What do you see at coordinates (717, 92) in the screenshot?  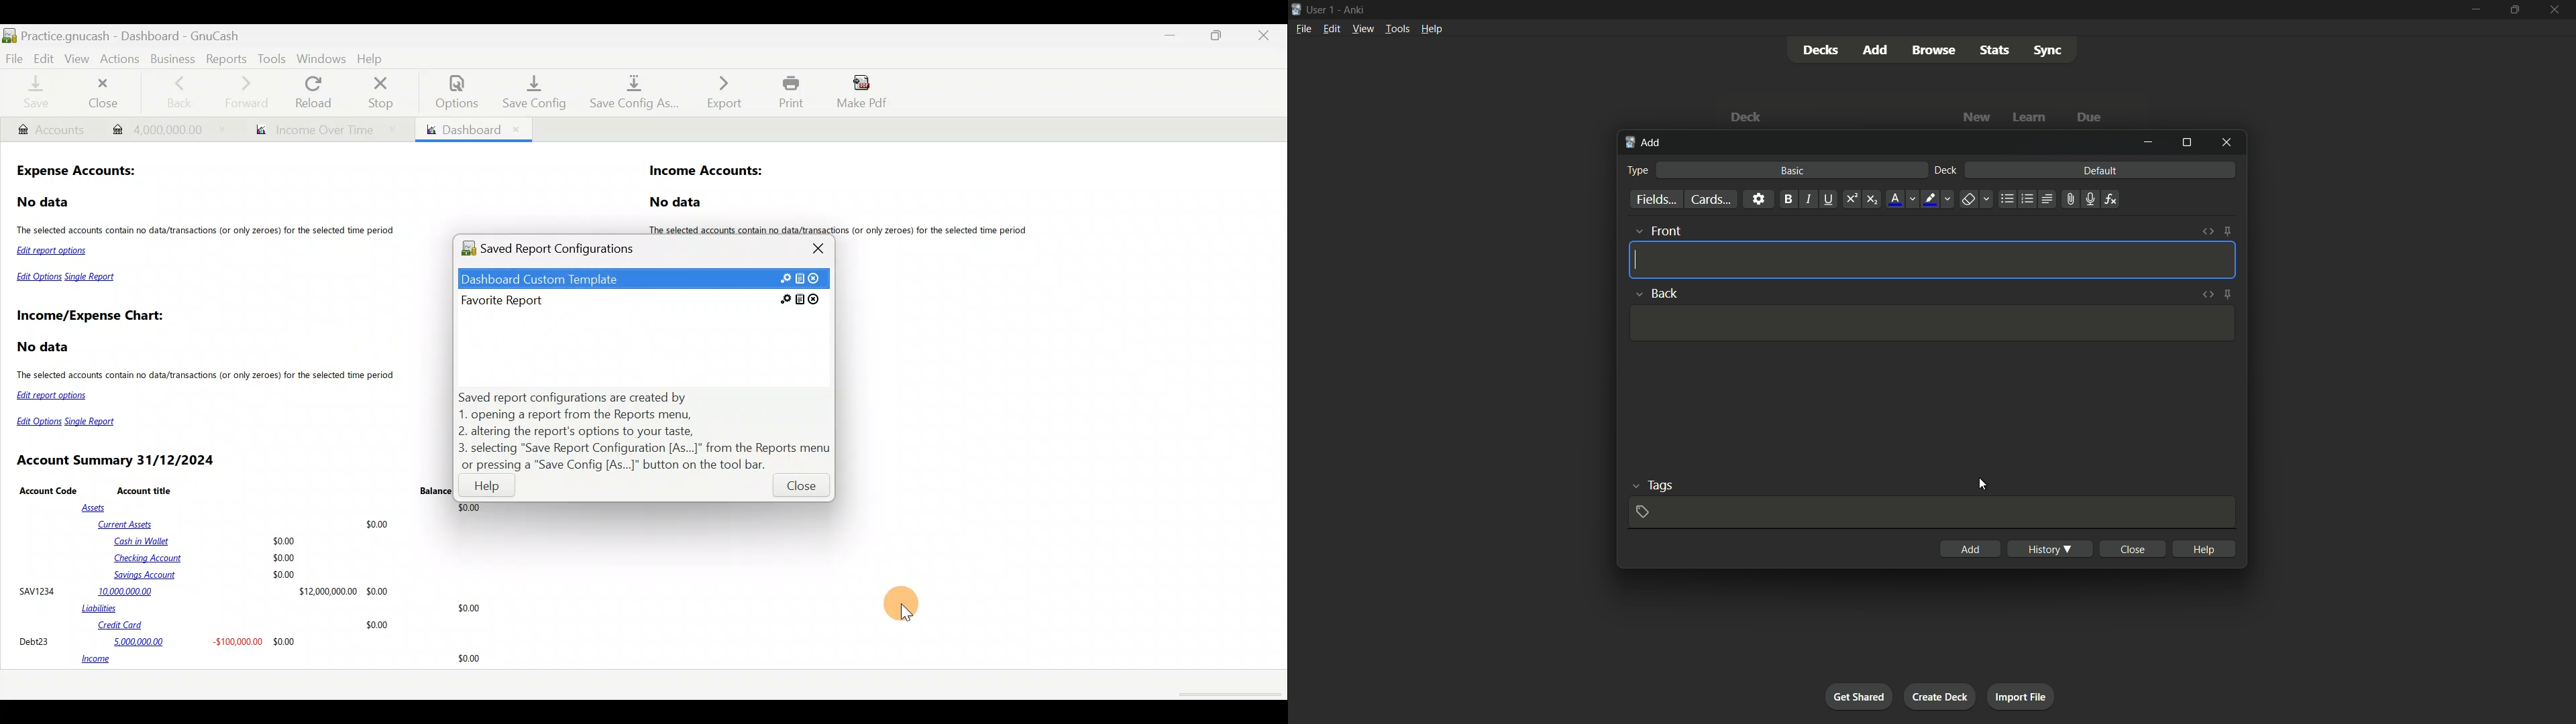 I see `Export` at bounding box center [717, 92].